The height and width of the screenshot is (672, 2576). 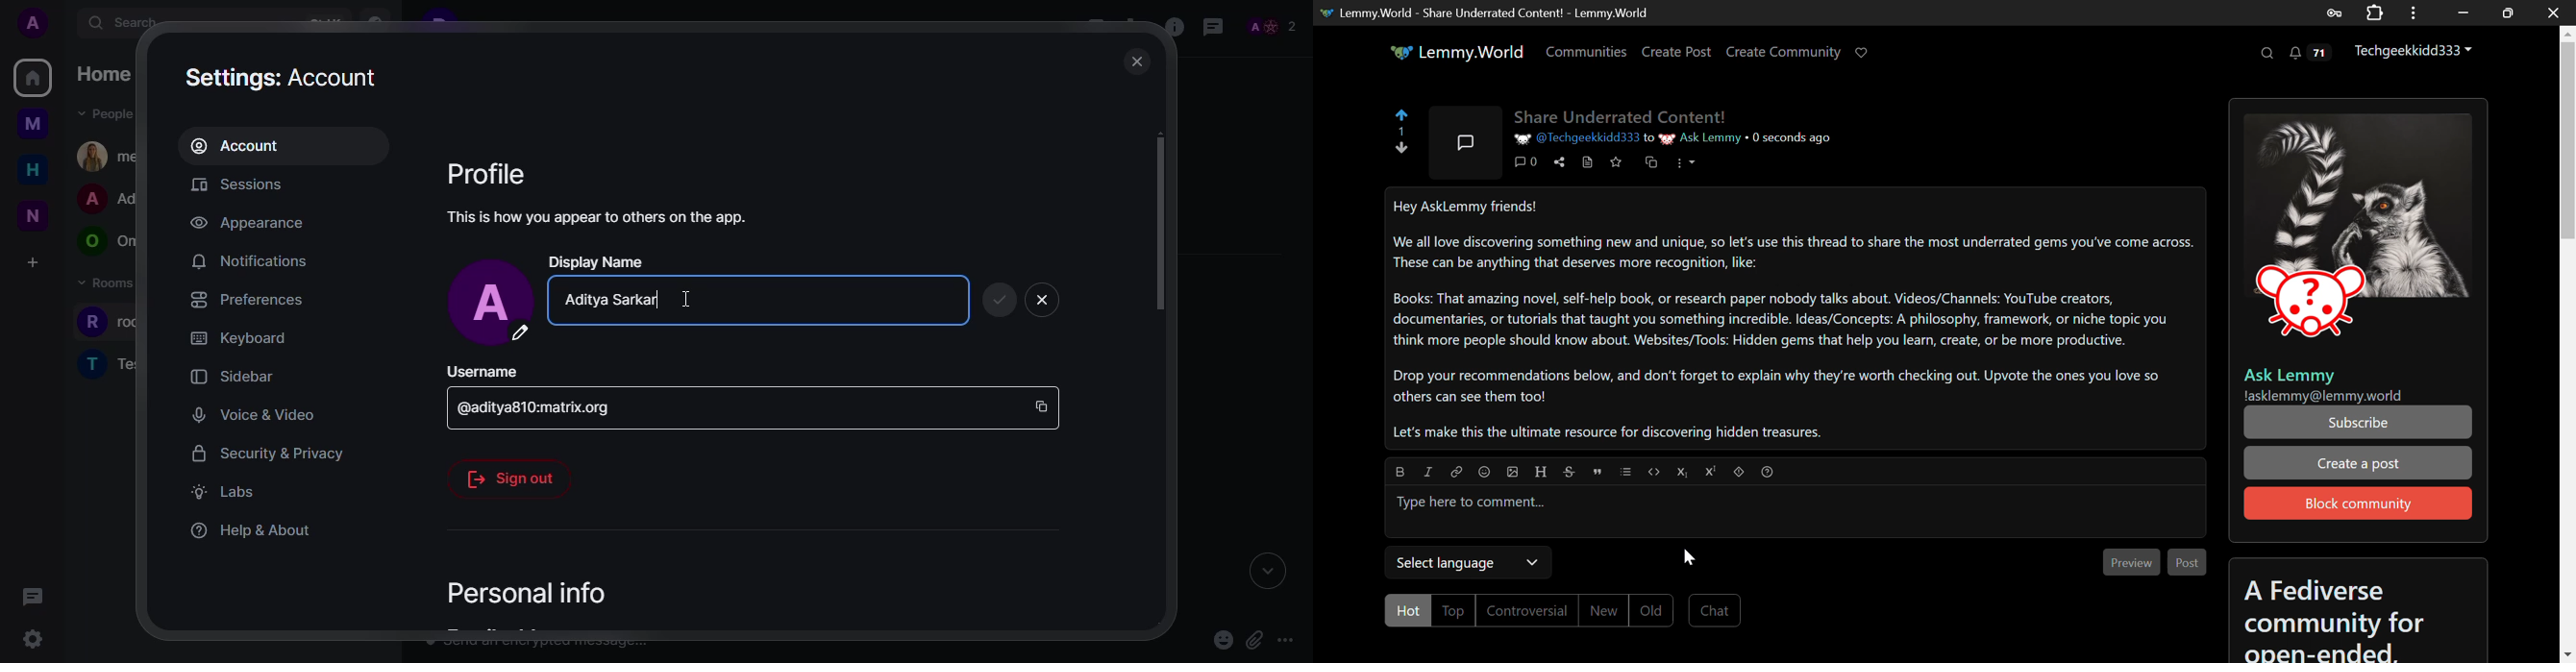 What do you see at coordinates (1160, 236) in the screenshot?
I see `scroll bar` at bounding box center [1160, 236].